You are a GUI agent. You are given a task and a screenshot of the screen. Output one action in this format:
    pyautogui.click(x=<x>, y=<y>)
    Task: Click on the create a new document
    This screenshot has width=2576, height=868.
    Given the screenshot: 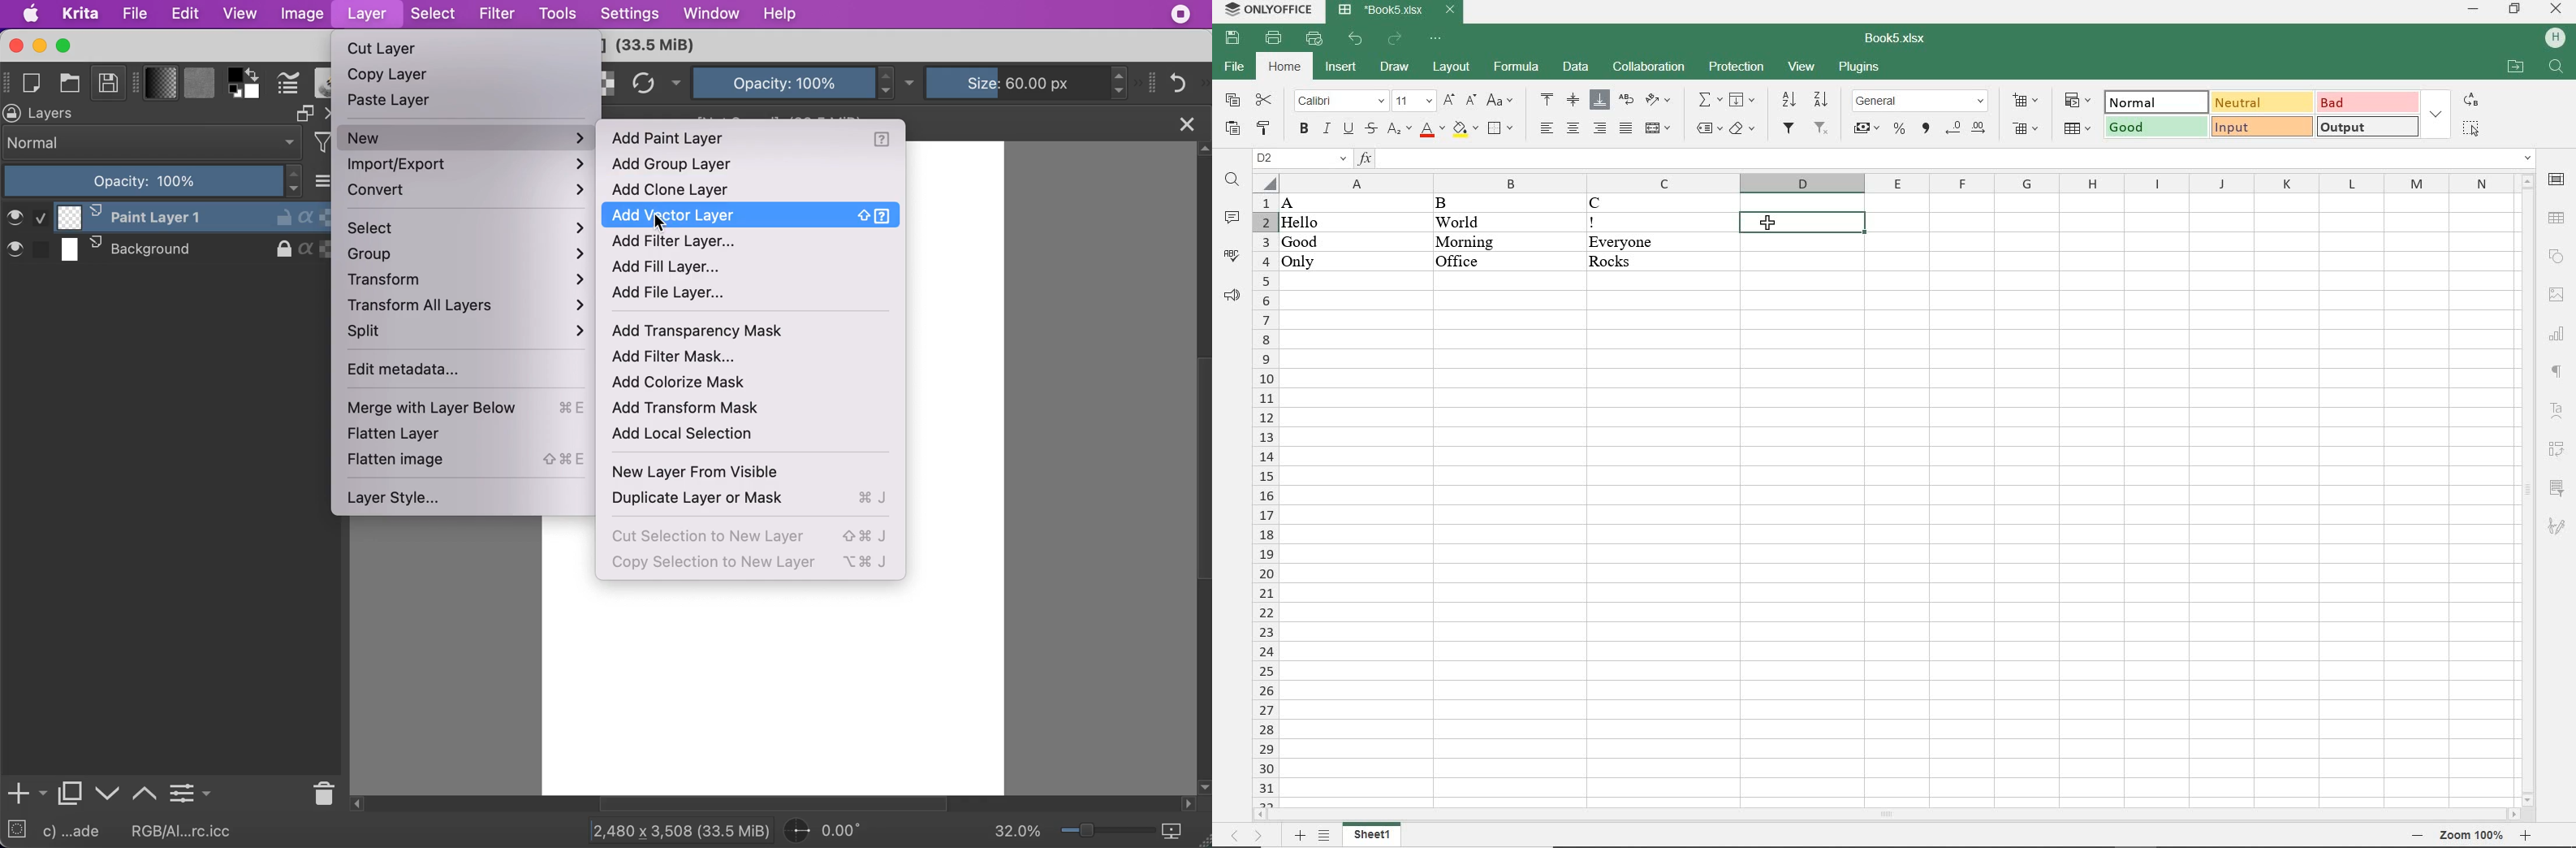 What is the action you would take?
    pyautogui.click(x=35, y=83)
    